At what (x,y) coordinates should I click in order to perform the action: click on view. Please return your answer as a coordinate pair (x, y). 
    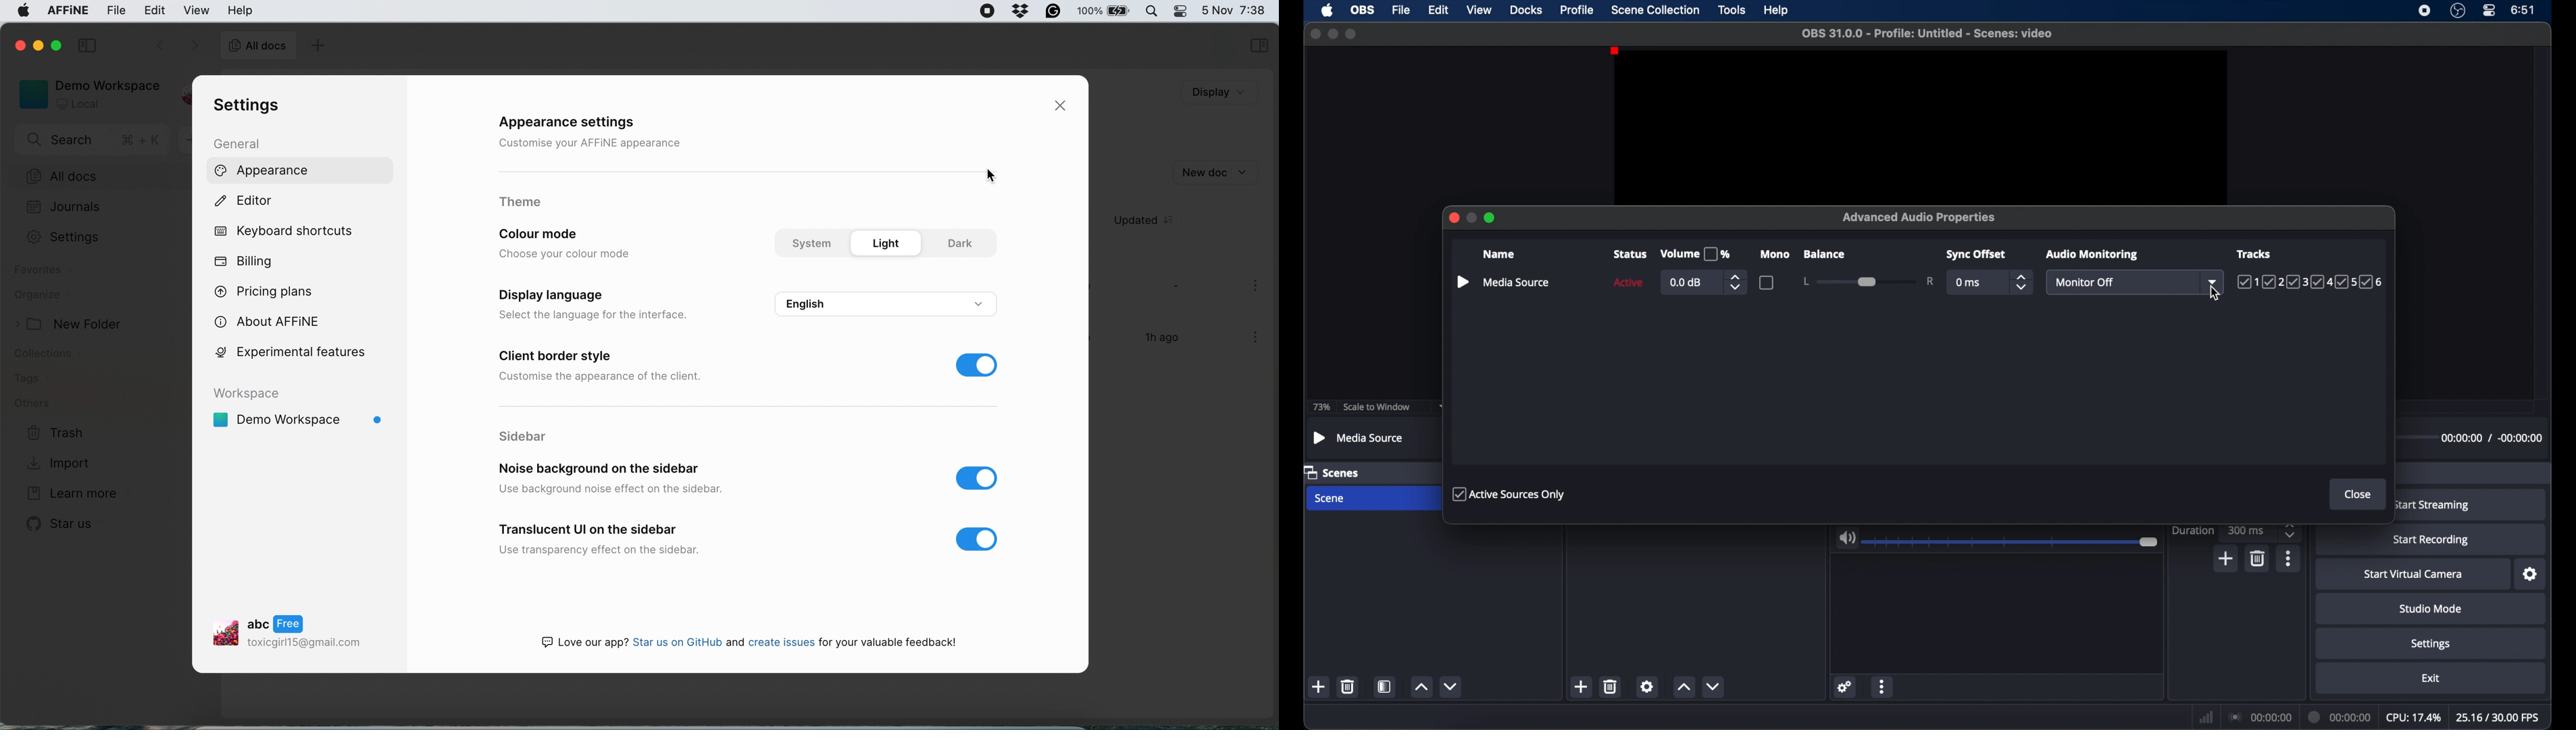
    Looking at the image, I should click on (198, 10).